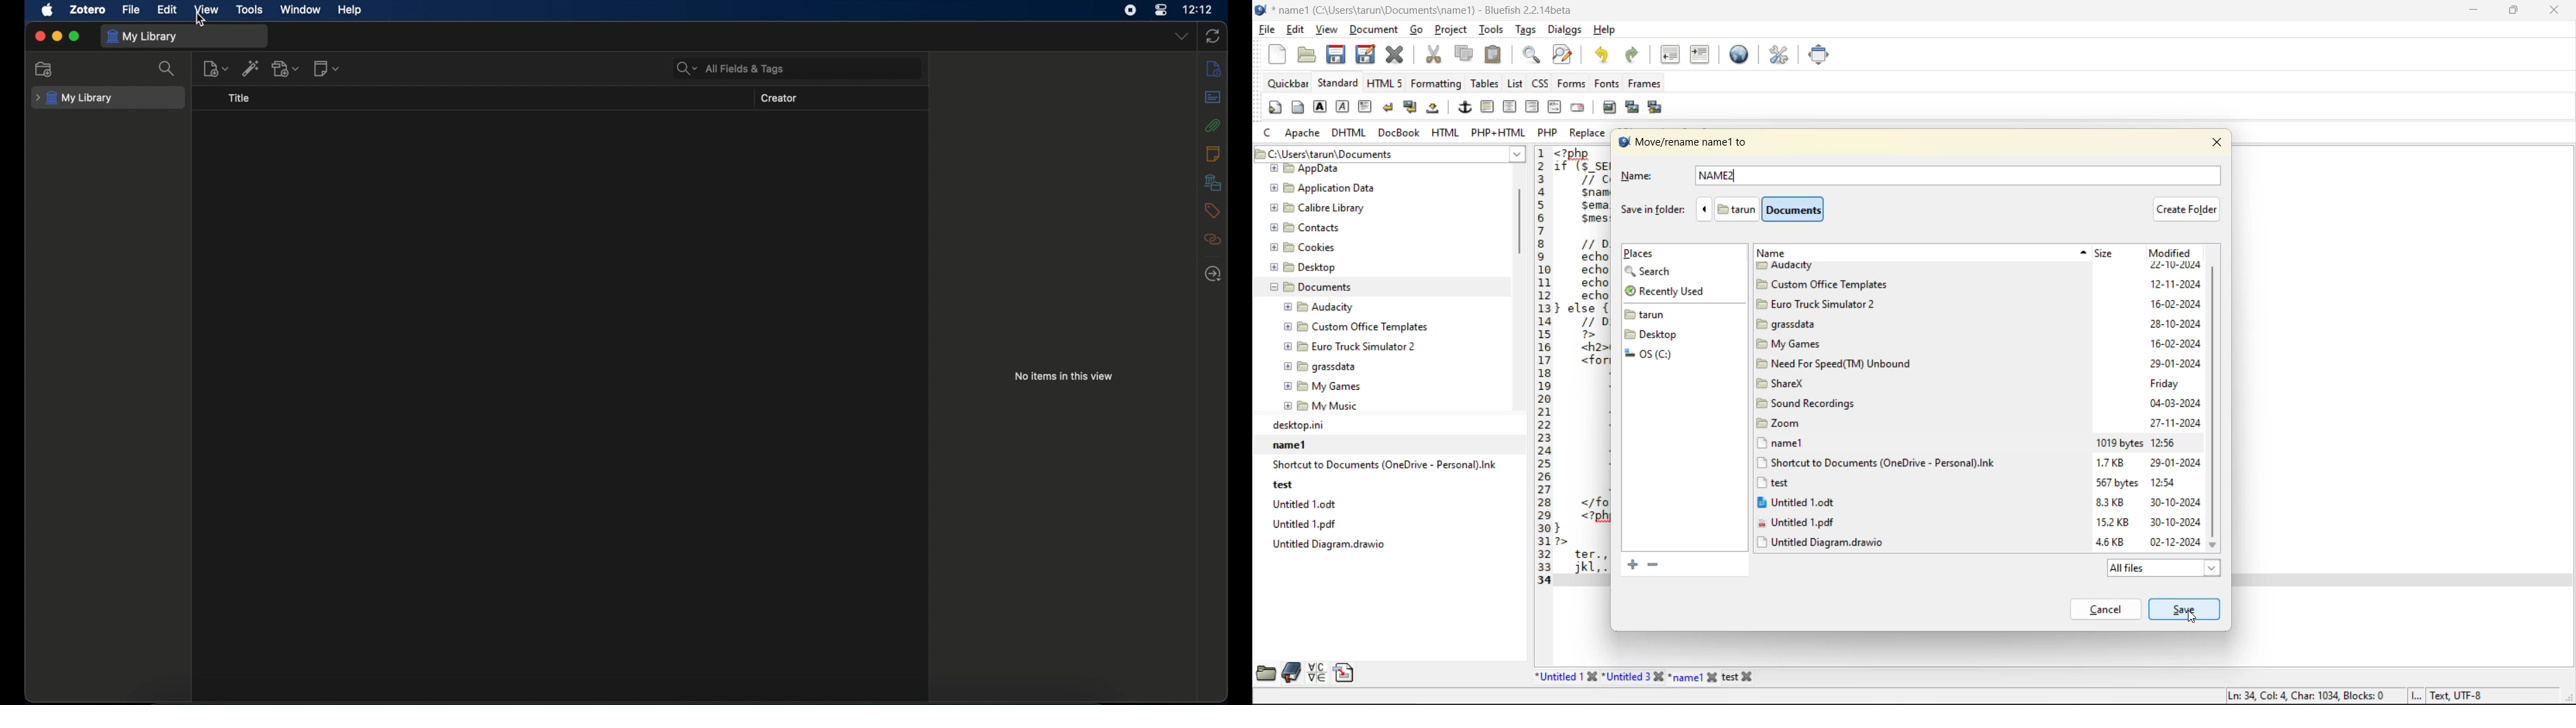  What do you see at coordinates (1521, 230) in the screenshot?
I see `vertical scroll bar` at bounding box center [1521, 230].